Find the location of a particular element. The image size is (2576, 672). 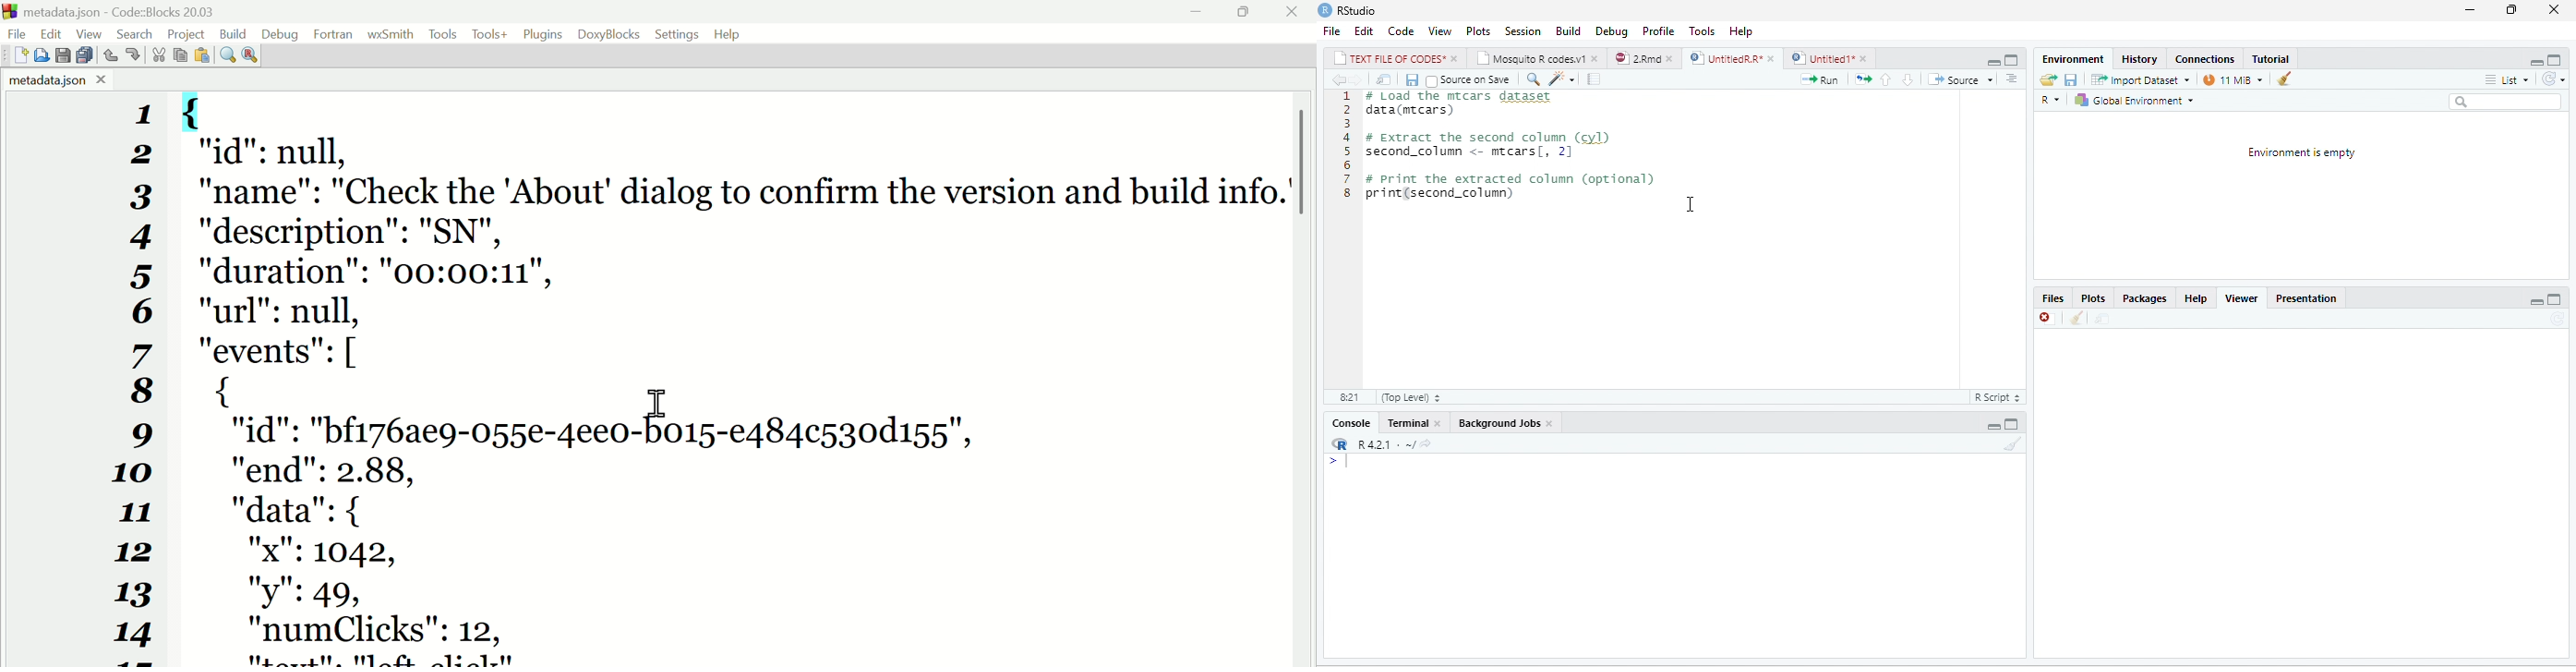

run the current line or selection is located at coordinates (1819, 79).